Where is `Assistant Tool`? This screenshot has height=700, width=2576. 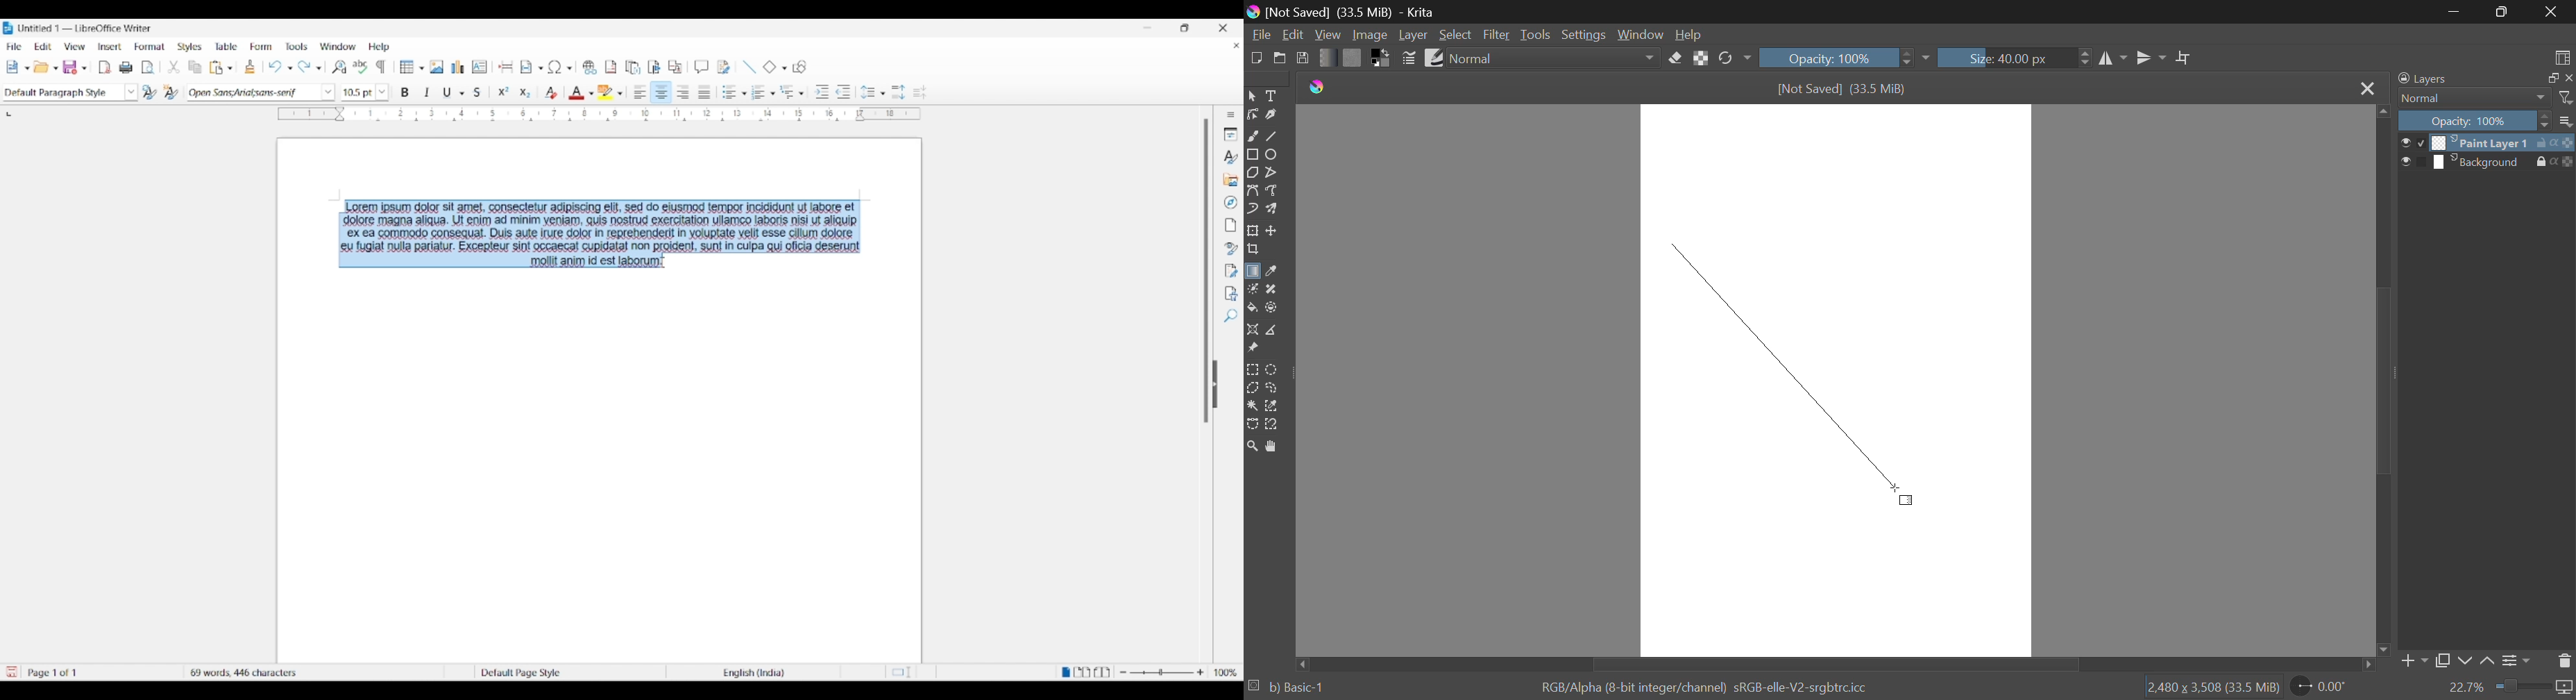 Assistant Tool is located at coordinates (1253, 331).